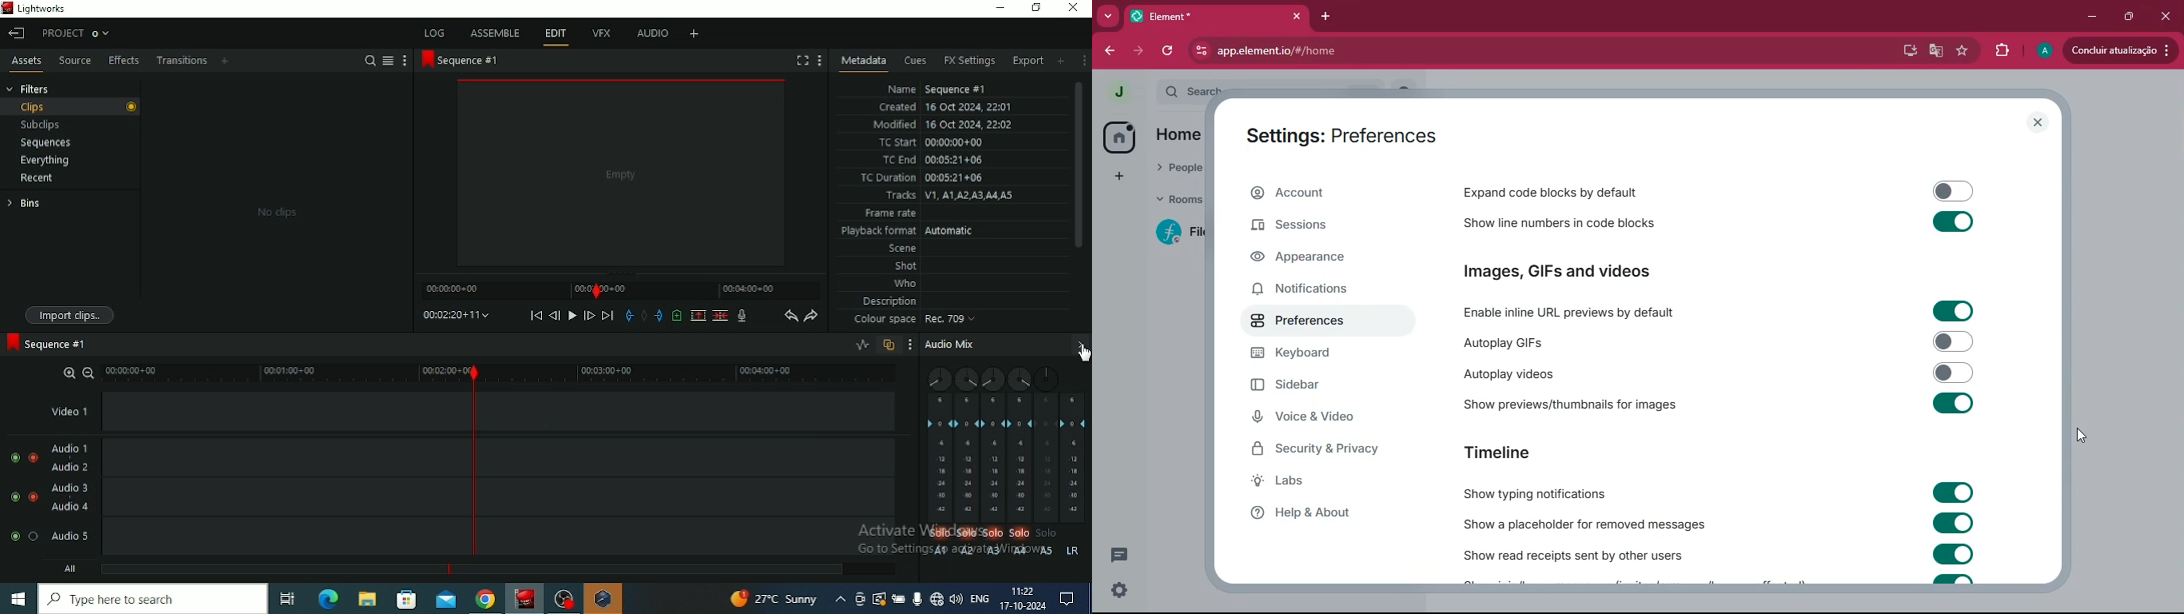 The height and width of the screenshot is (616, 2184). Describe the element at coordinates (1020, 551) in the screenshot. I see `A4` at that location.